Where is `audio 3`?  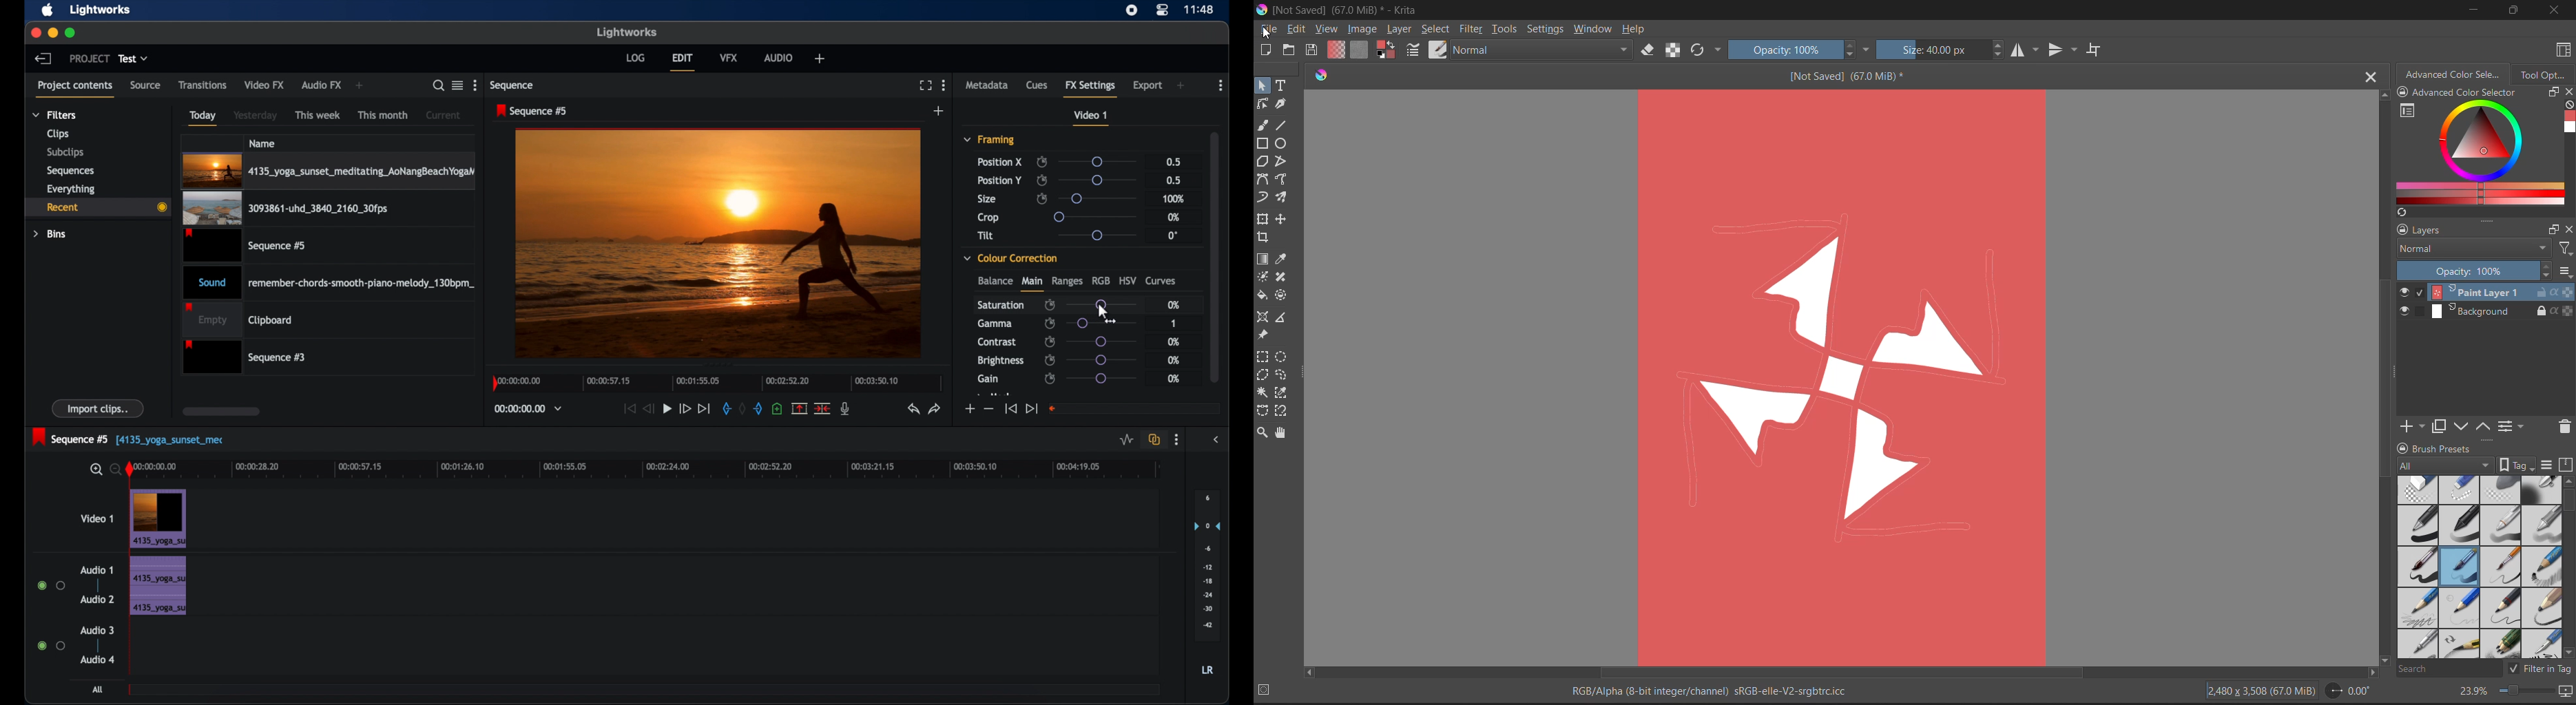
audio 3 is located at coordinates (97, 630).